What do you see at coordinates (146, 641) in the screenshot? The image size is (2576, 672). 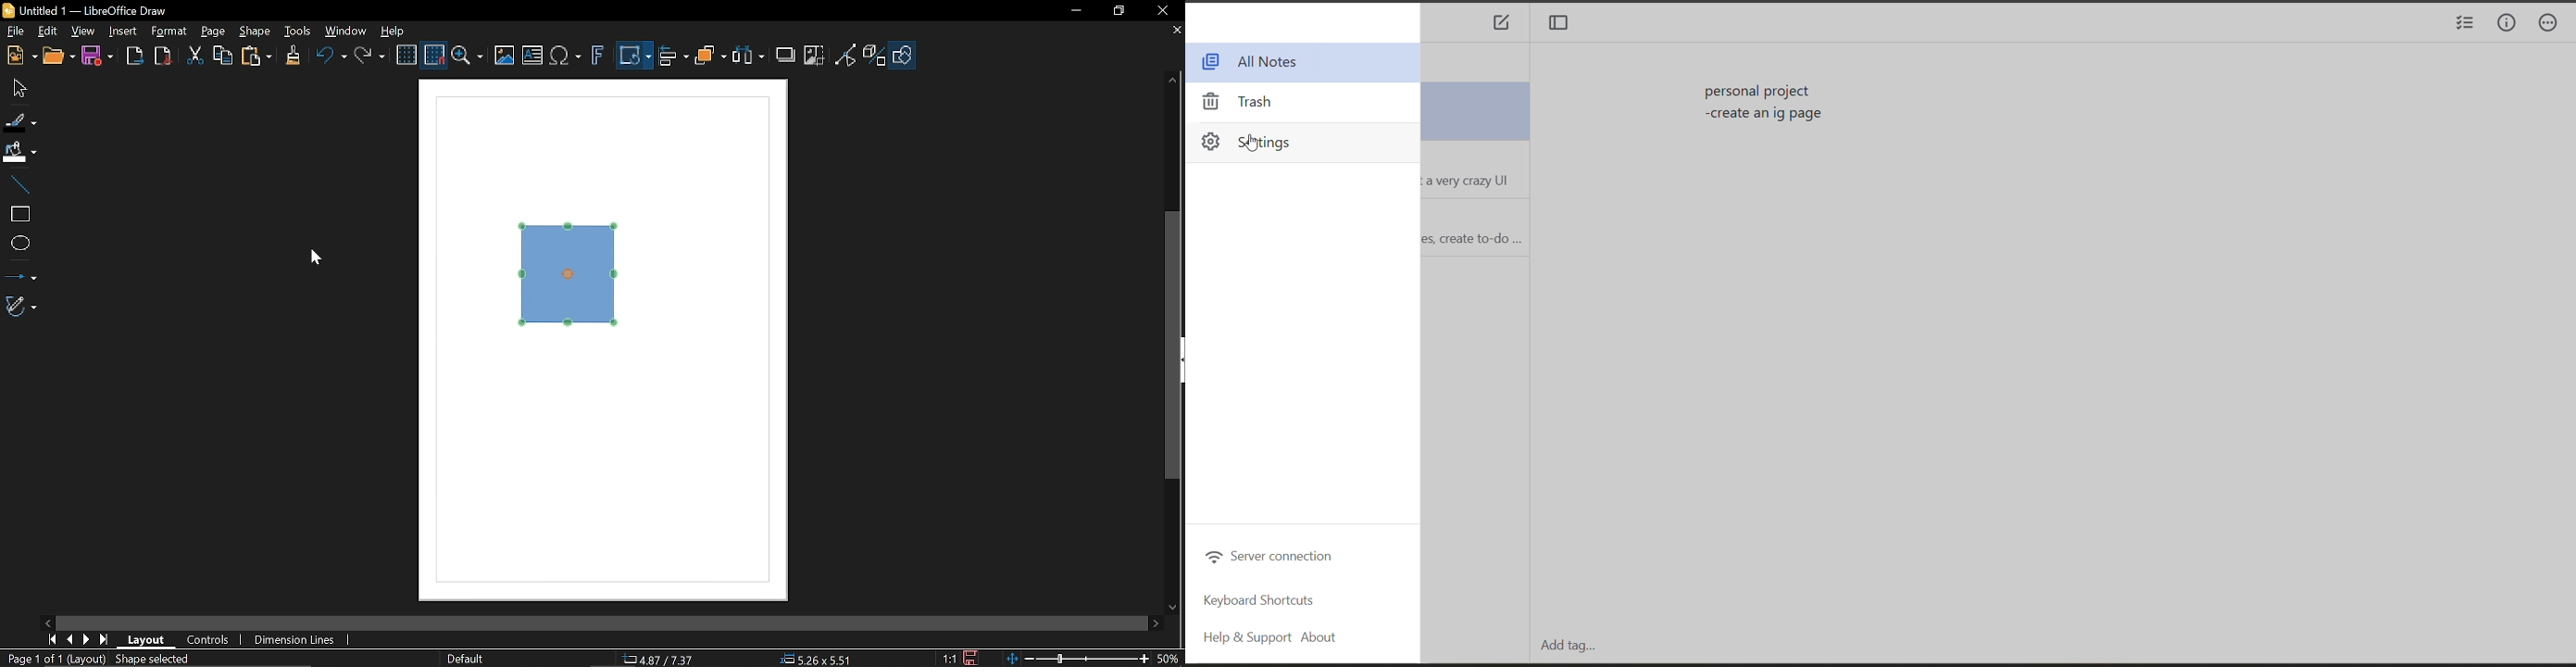 I see `layout` at bounding box center [146, 641].